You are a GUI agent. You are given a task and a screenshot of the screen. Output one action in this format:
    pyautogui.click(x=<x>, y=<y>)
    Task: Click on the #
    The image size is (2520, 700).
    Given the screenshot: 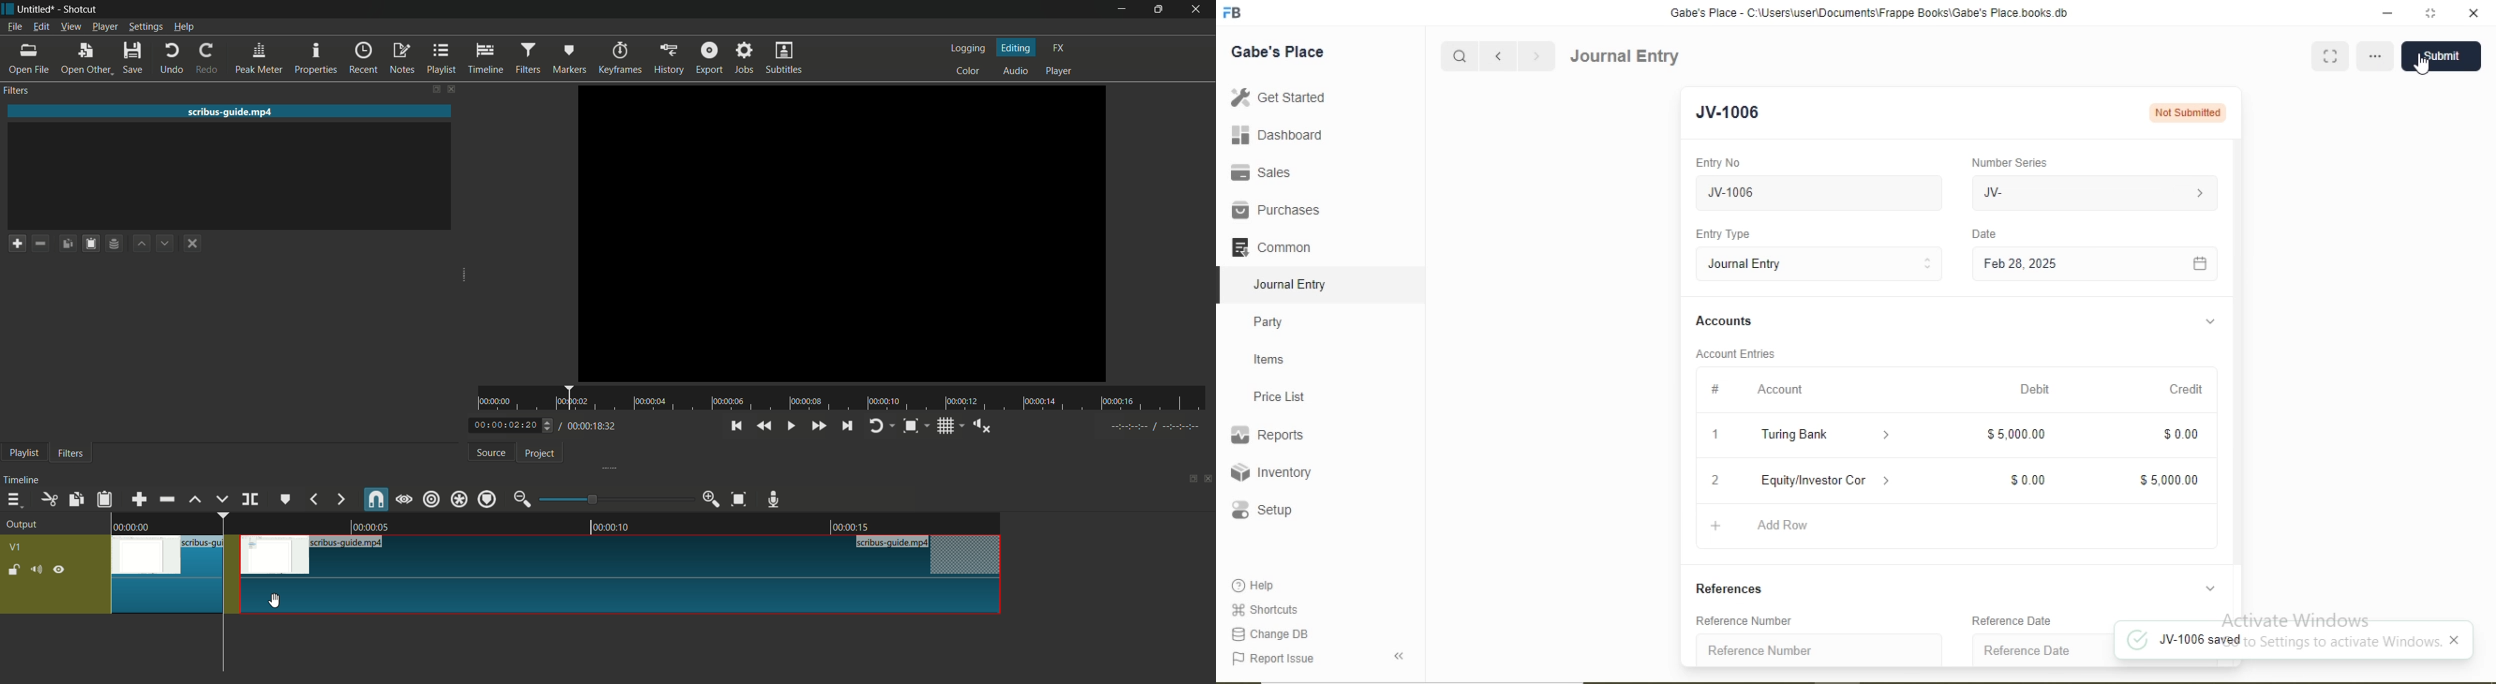 What is the action you would take?
    pyautogui.click(x=1716, y=388)
    